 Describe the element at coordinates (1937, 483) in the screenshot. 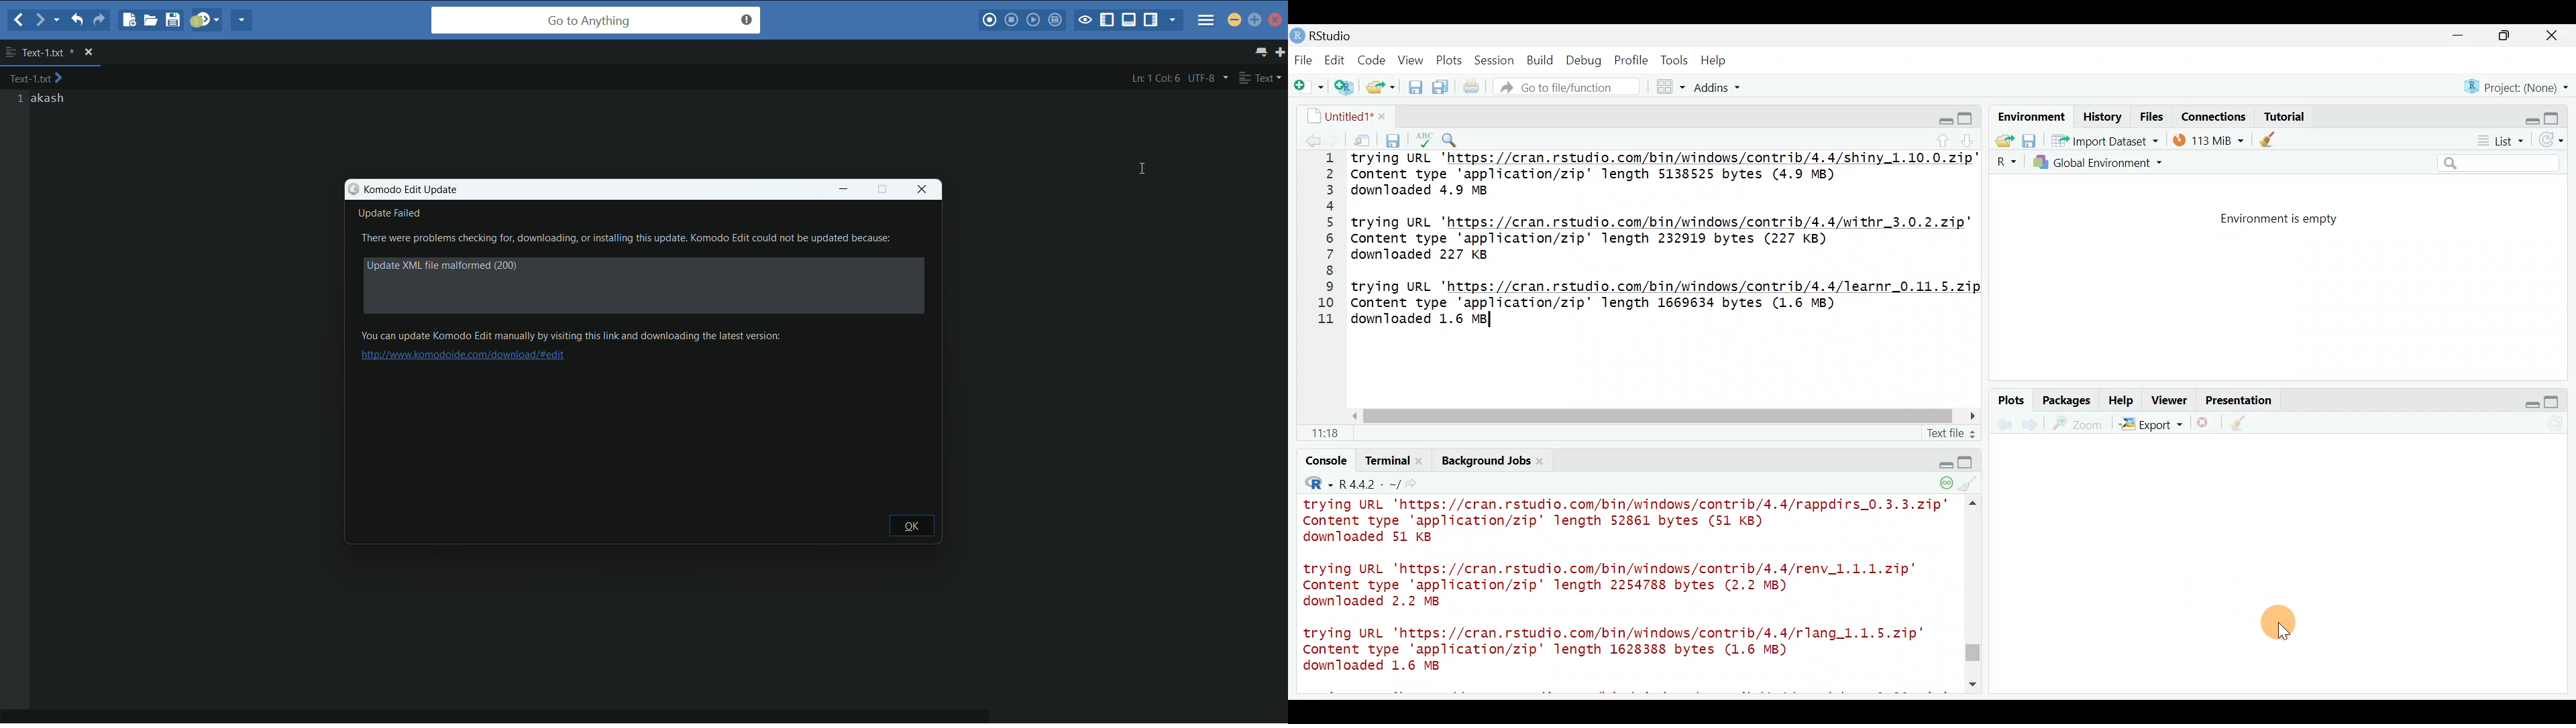

I see `Session suspend timeout paused` at that location.